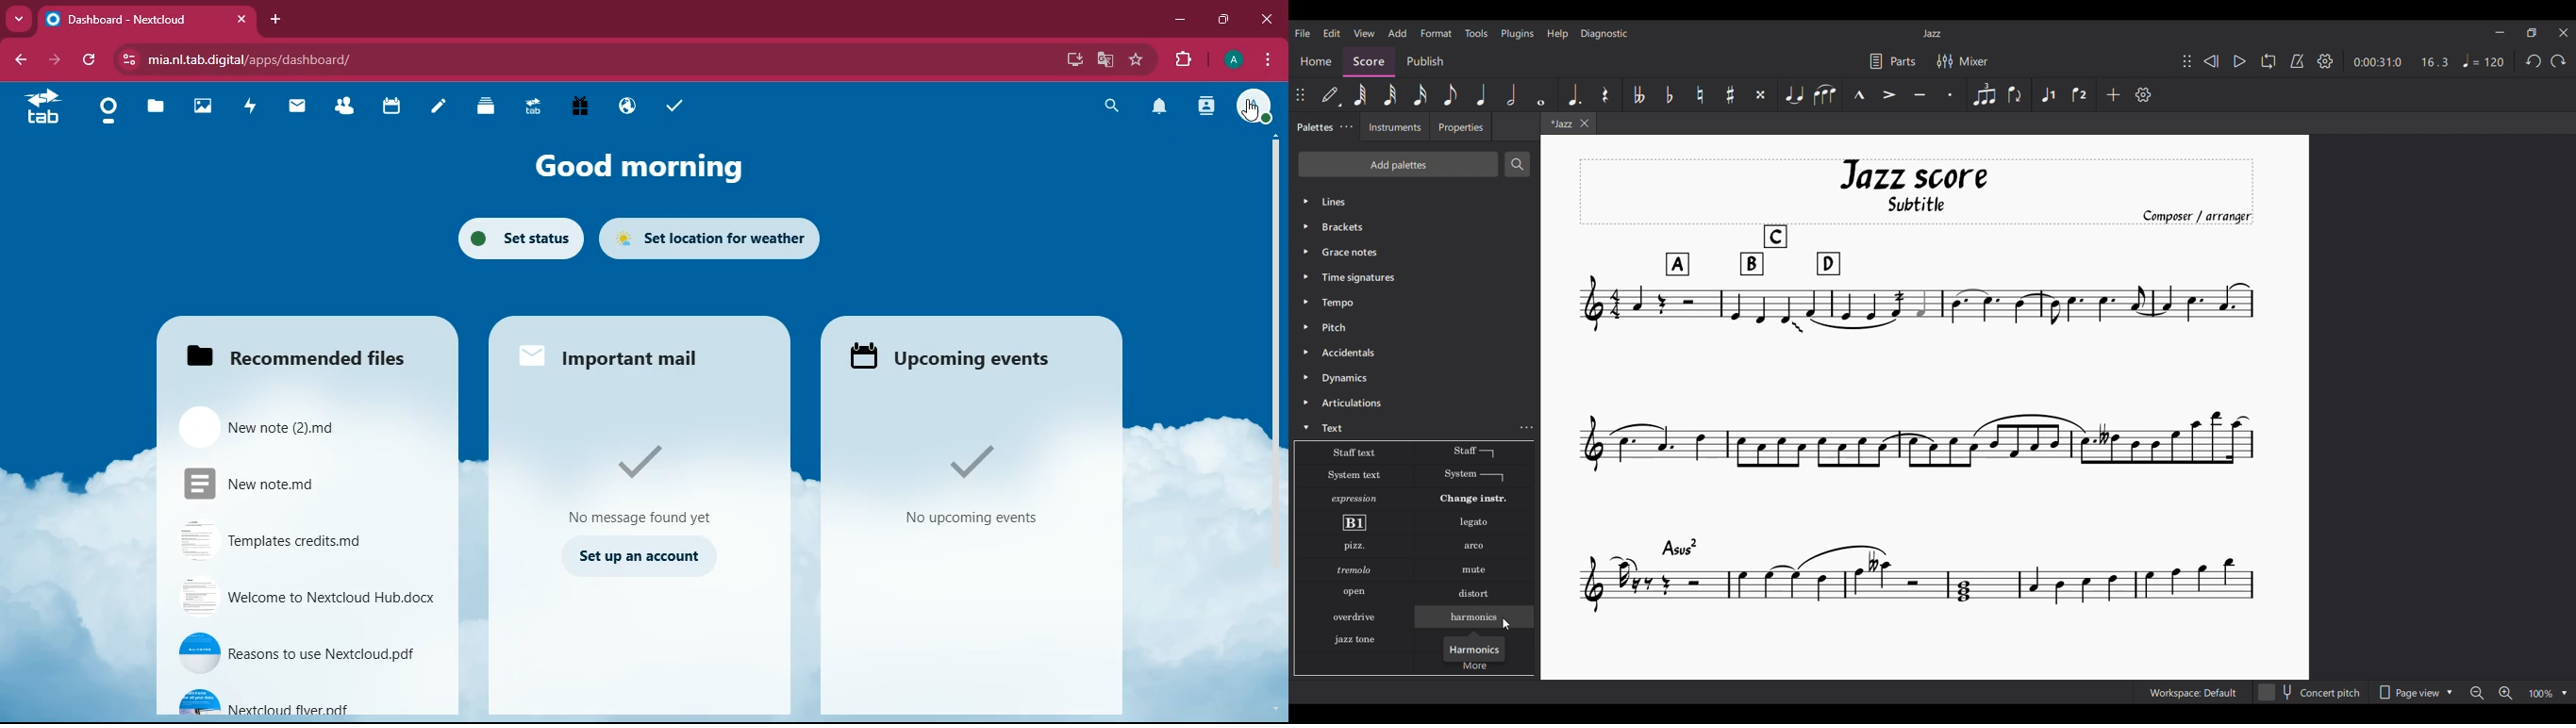 The width and height of the screenshot is (2576, 728). Describe the element at coordinates (1557, 34) in the screenshot. I see `Help menu` at that location.